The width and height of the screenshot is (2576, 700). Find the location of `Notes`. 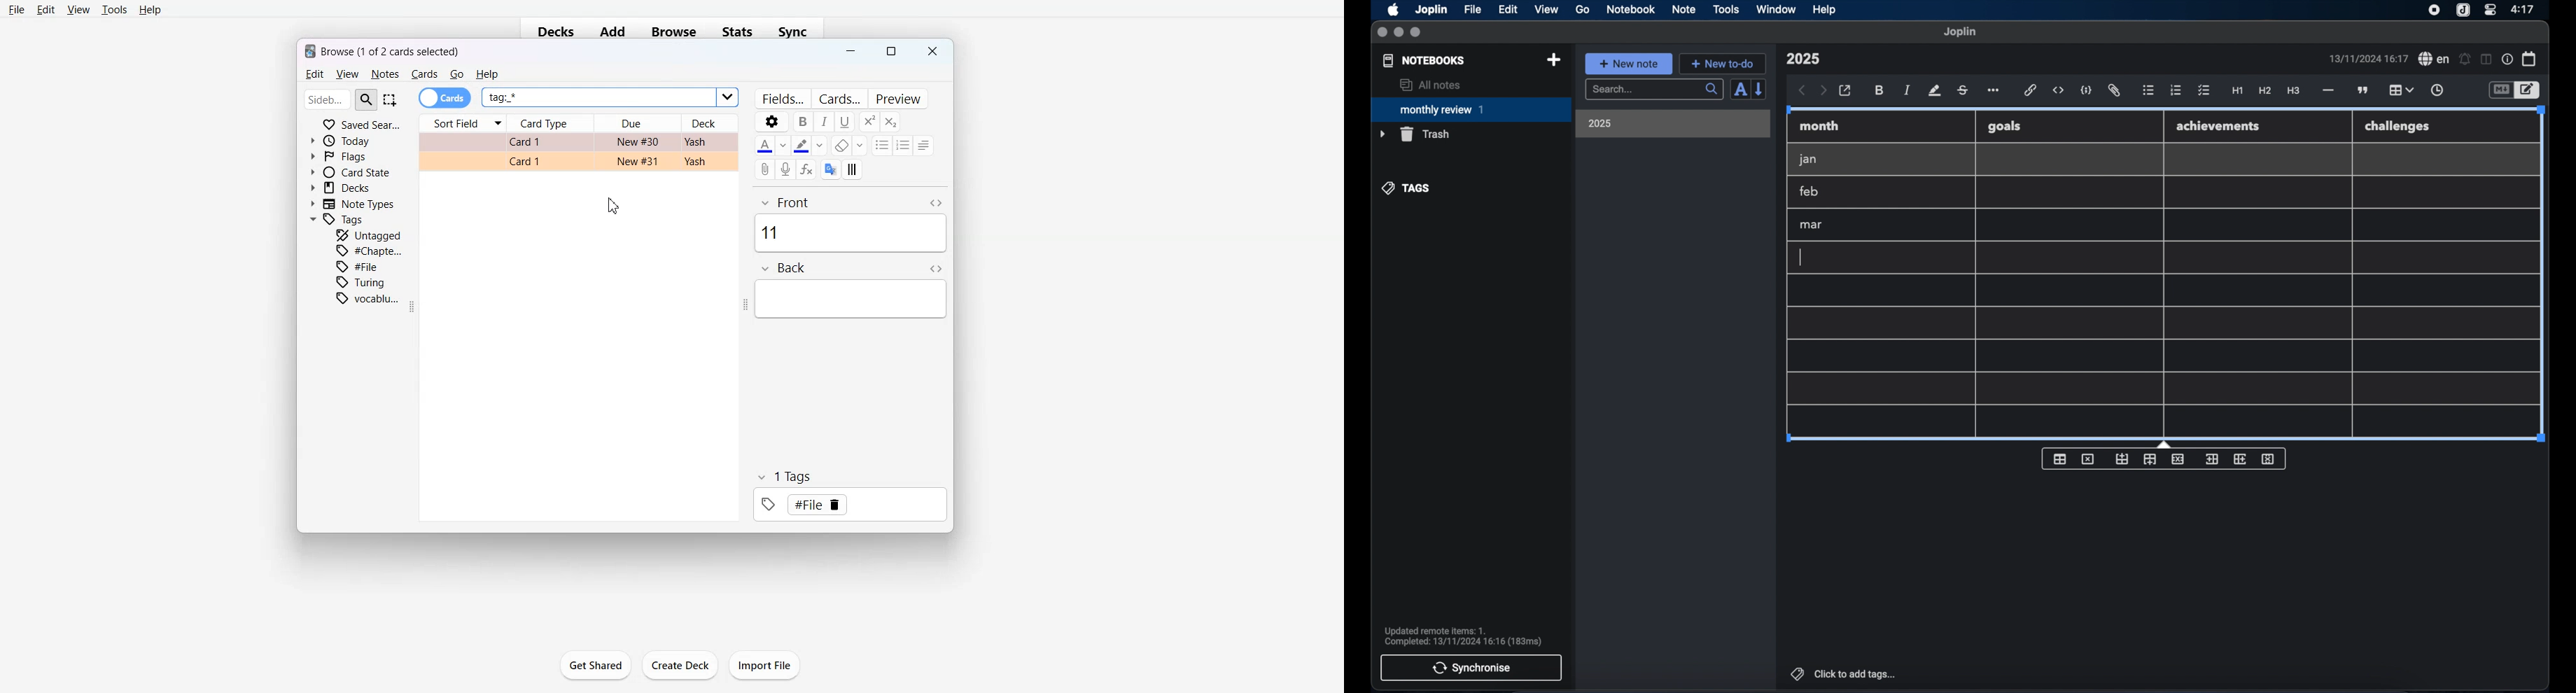

Notes is located at coordinates (384, 74).